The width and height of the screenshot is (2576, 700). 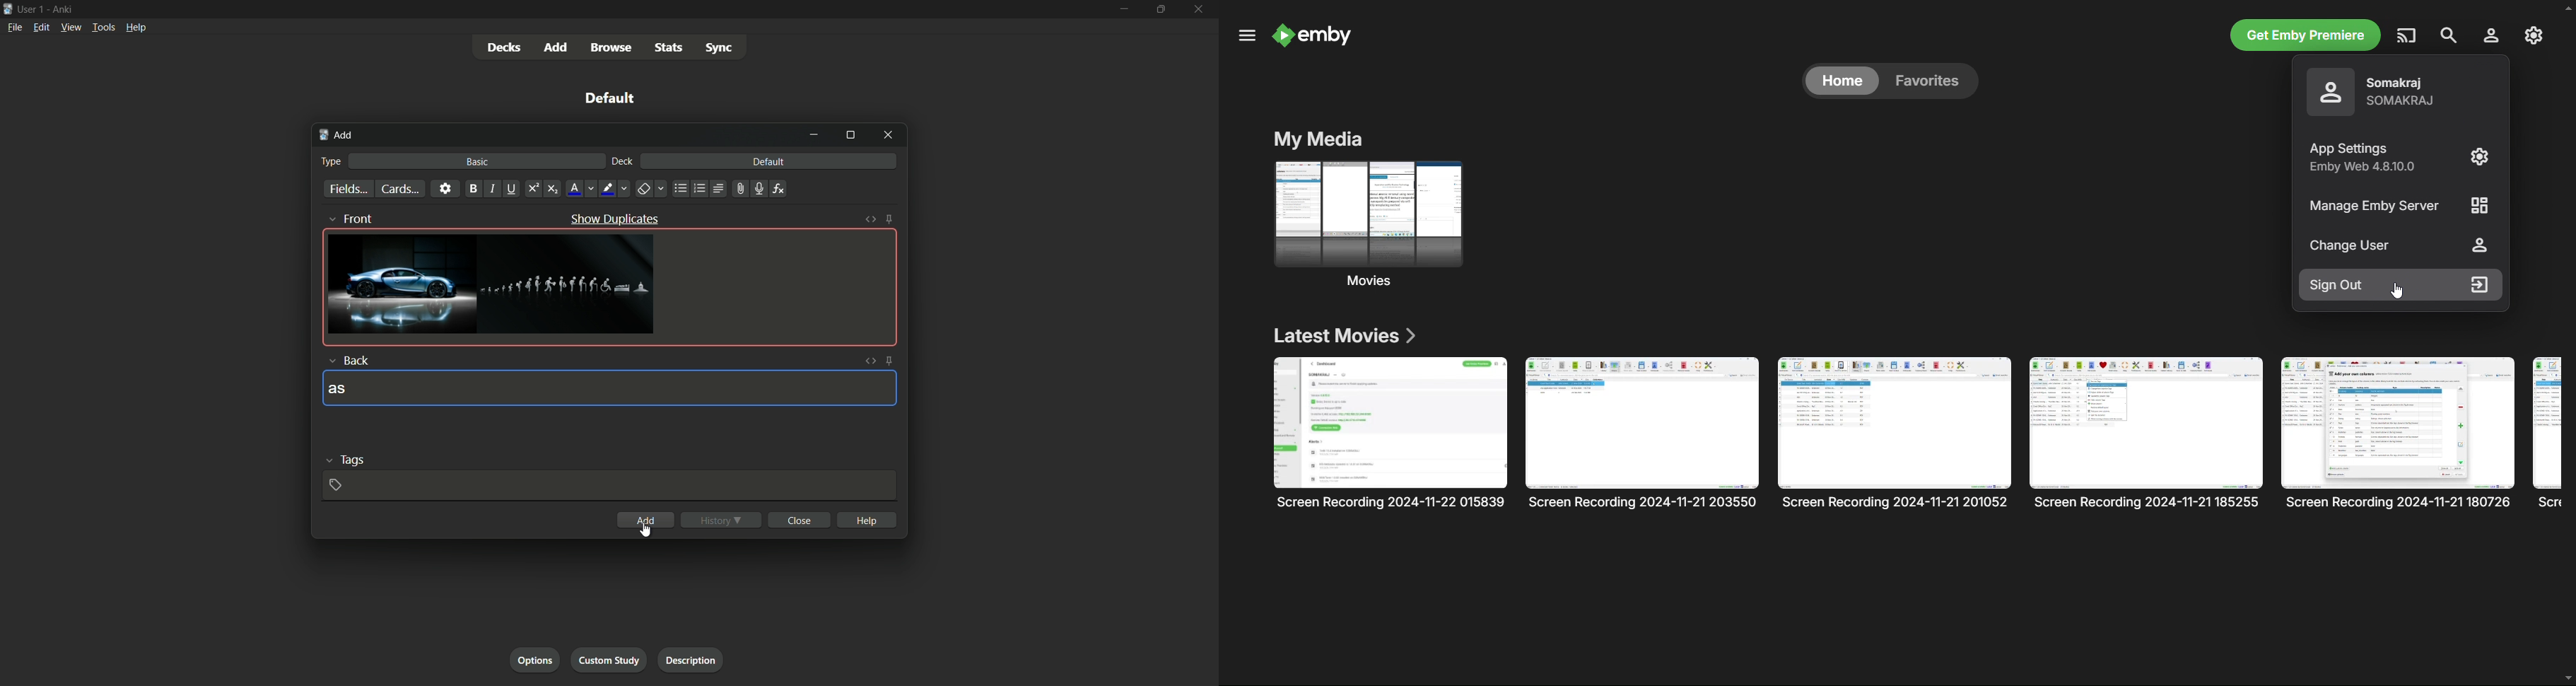 What do you see at coordinates (102, 27) in the screenshot?
I see `tools menu` at bounding box center [102, 27].